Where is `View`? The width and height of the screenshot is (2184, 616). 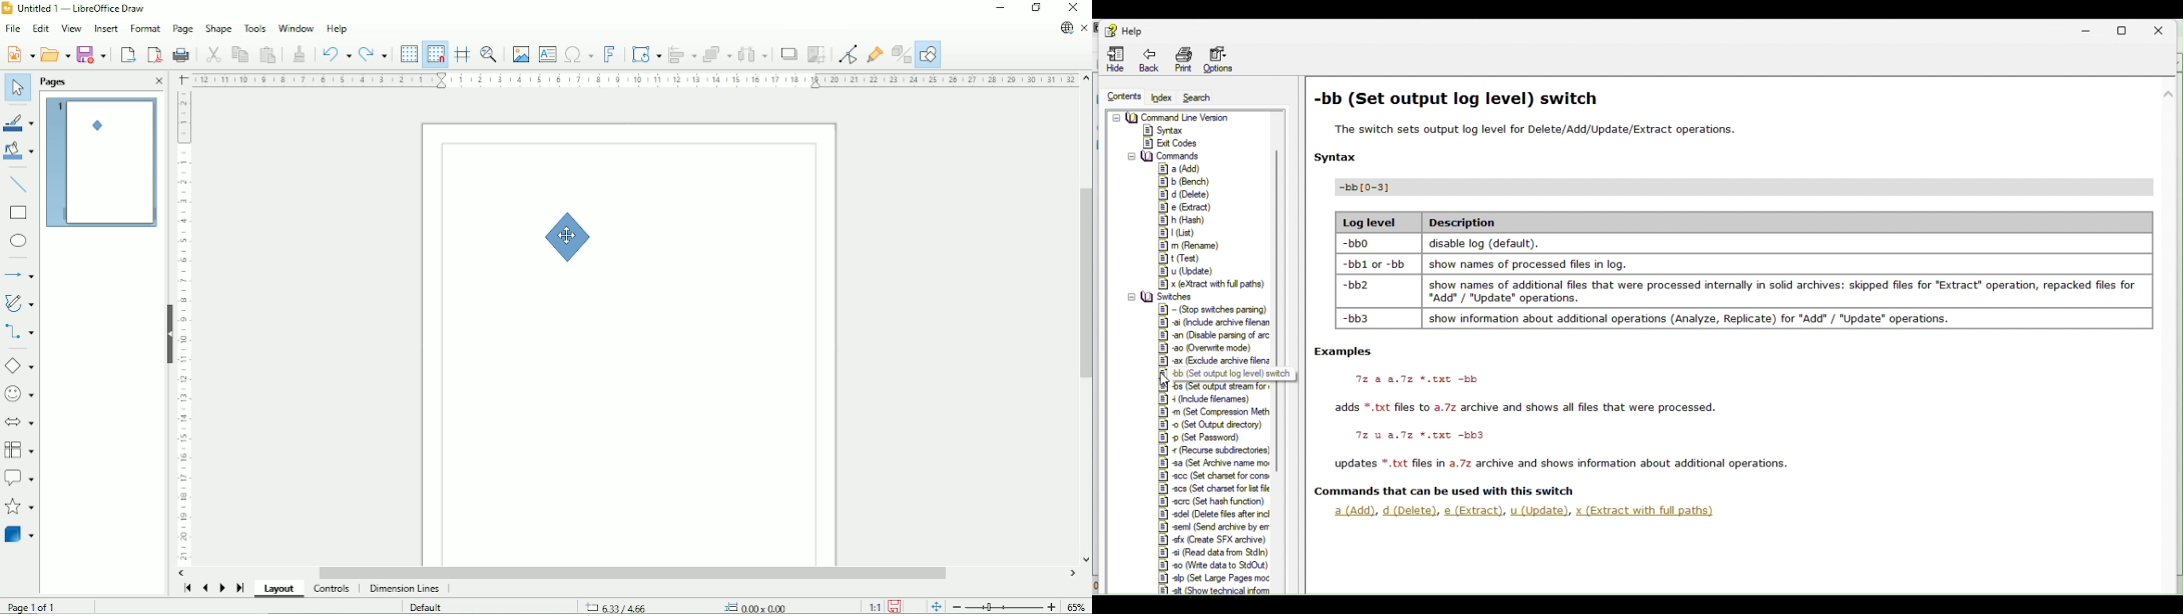
View is located at coordinates (73, 28).